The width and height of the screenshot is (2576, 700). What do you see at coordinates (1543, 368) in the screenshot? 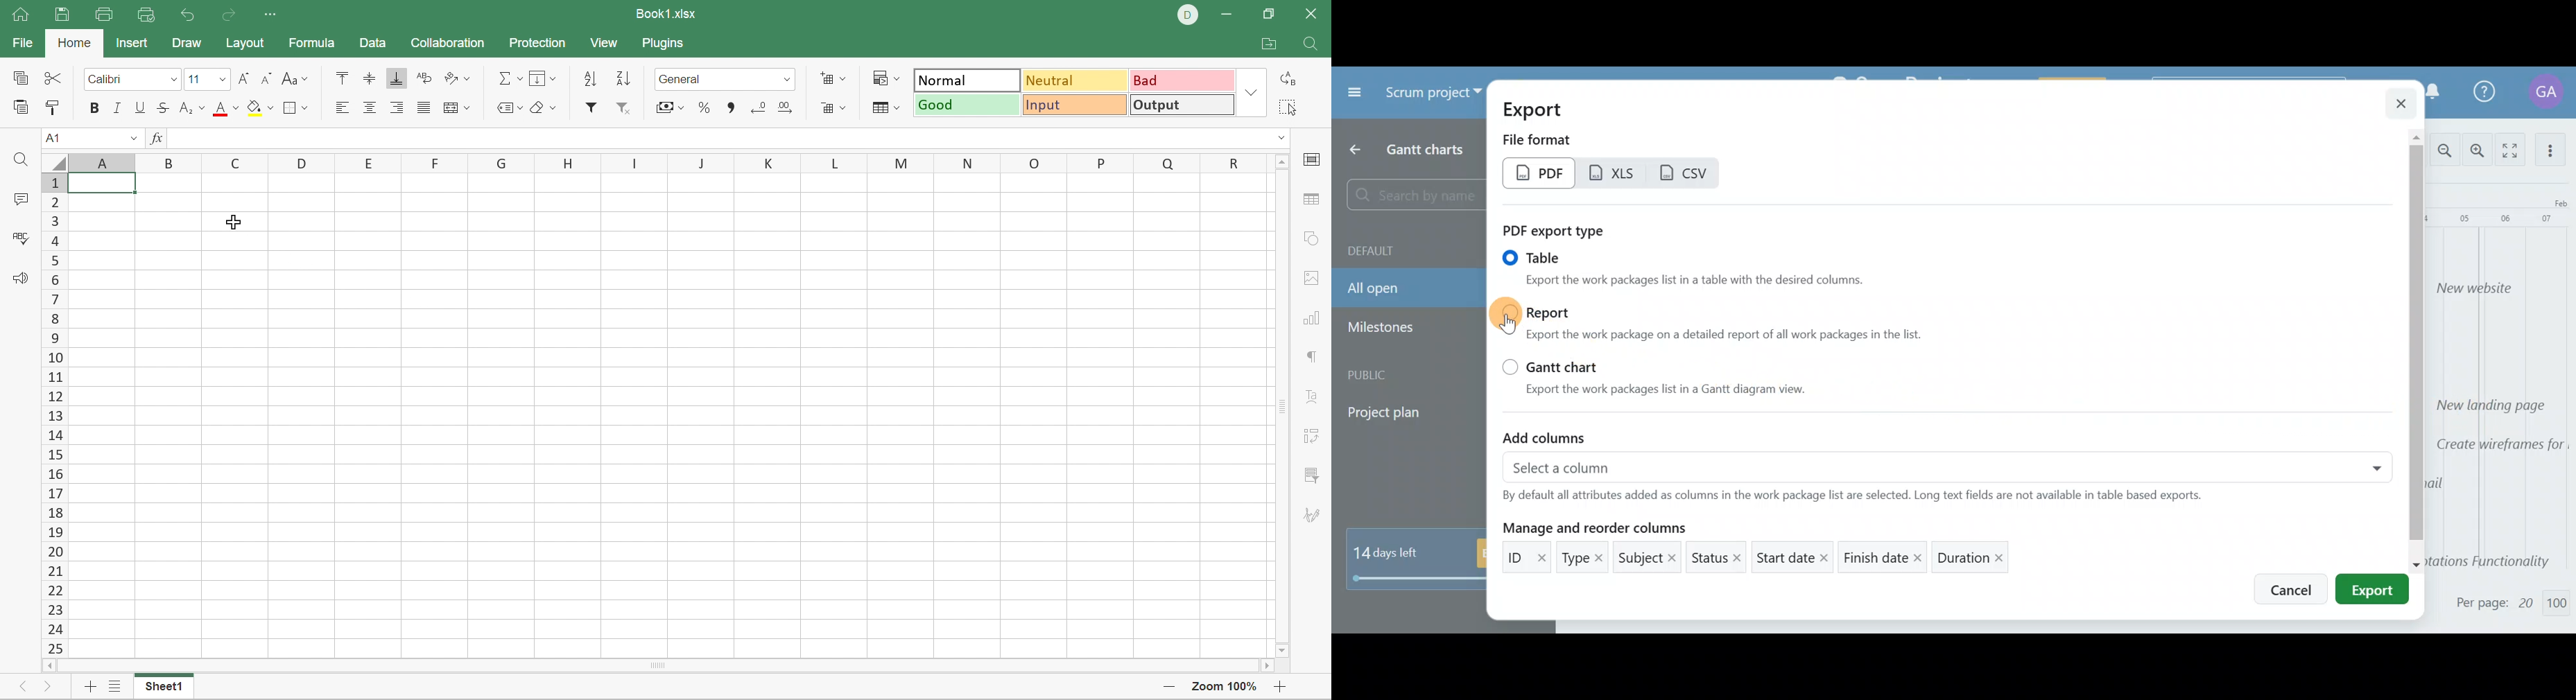
I see `Gantt chart` at bounding box center [1543, 368].